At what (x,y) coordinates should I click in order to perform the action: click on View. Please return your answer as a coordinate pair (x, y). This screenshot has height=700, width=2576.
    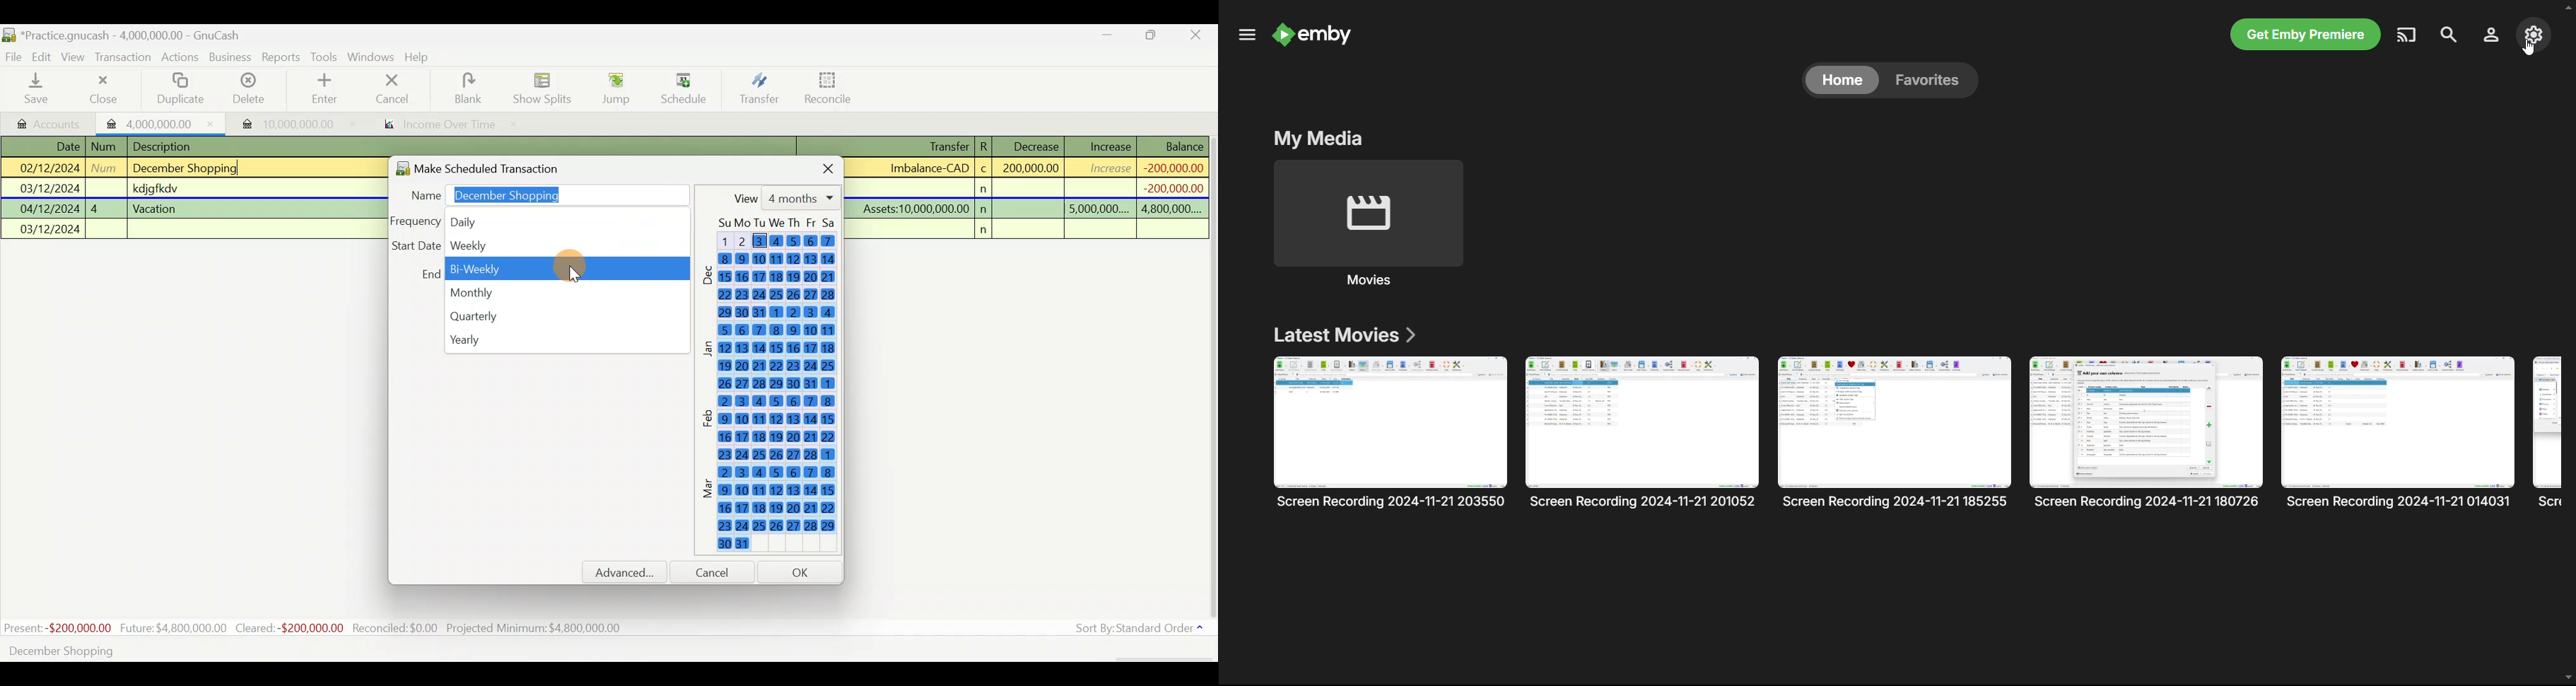
    Looking at the image, I should click on (784, 198).